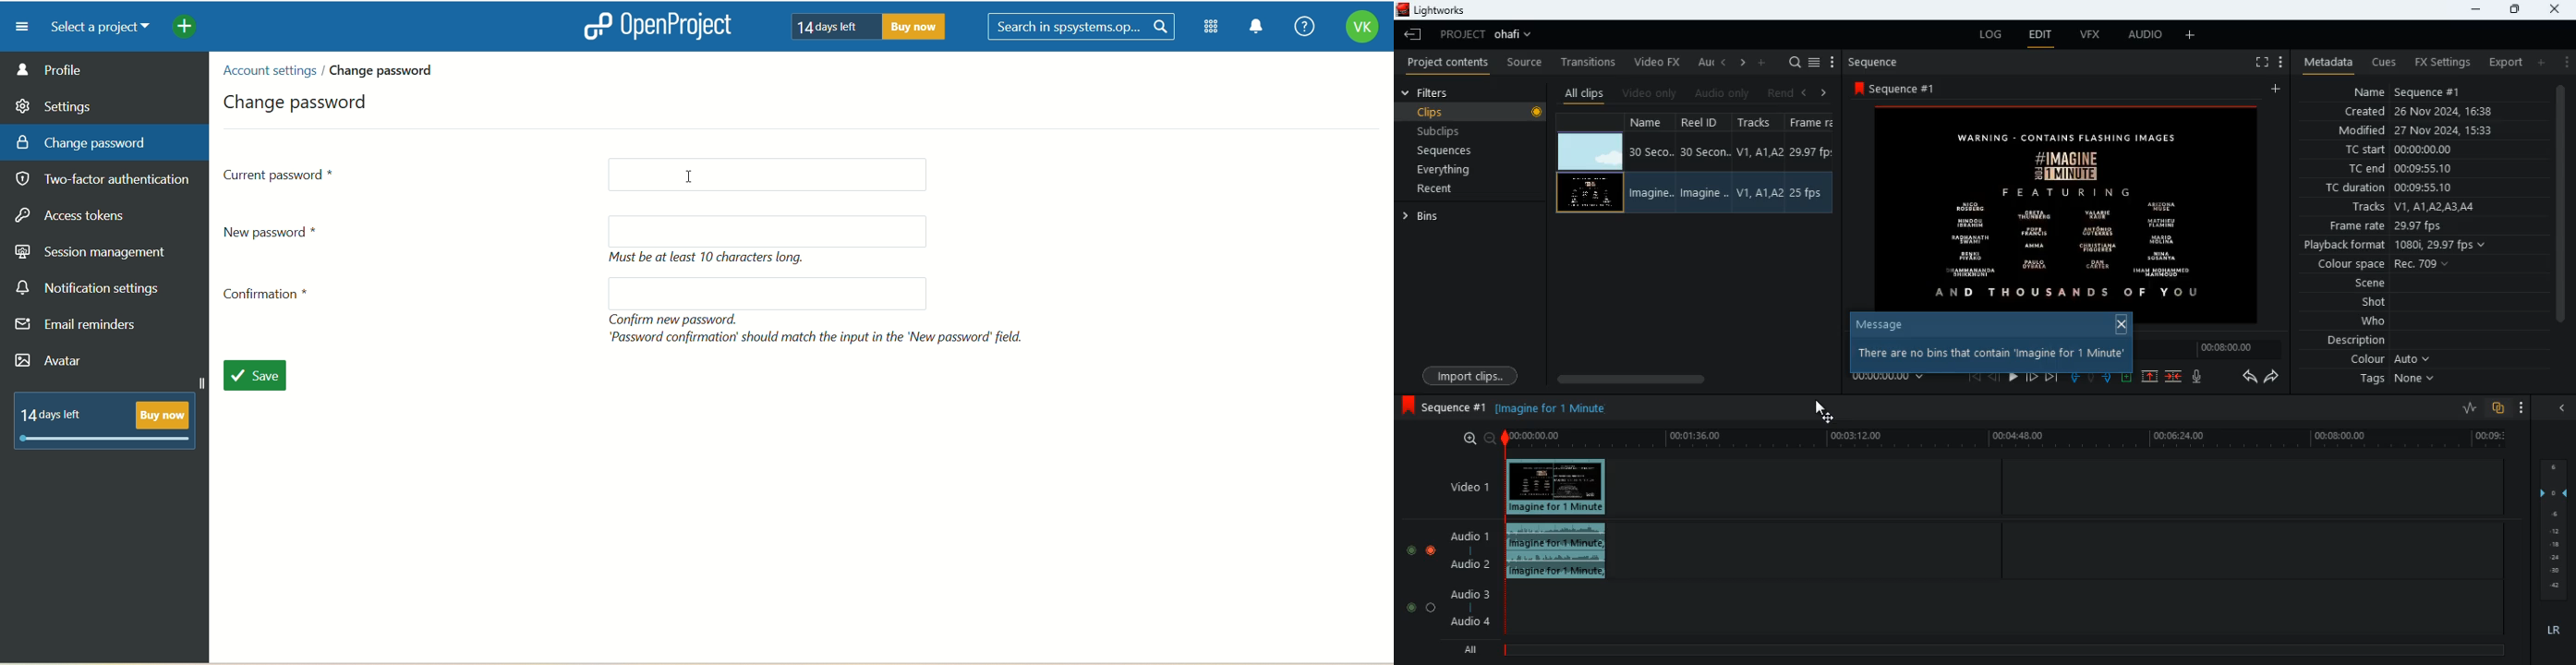 The width and height of the screenshot is (2576, 672). I want to click on notification settings, so click(88, 288).